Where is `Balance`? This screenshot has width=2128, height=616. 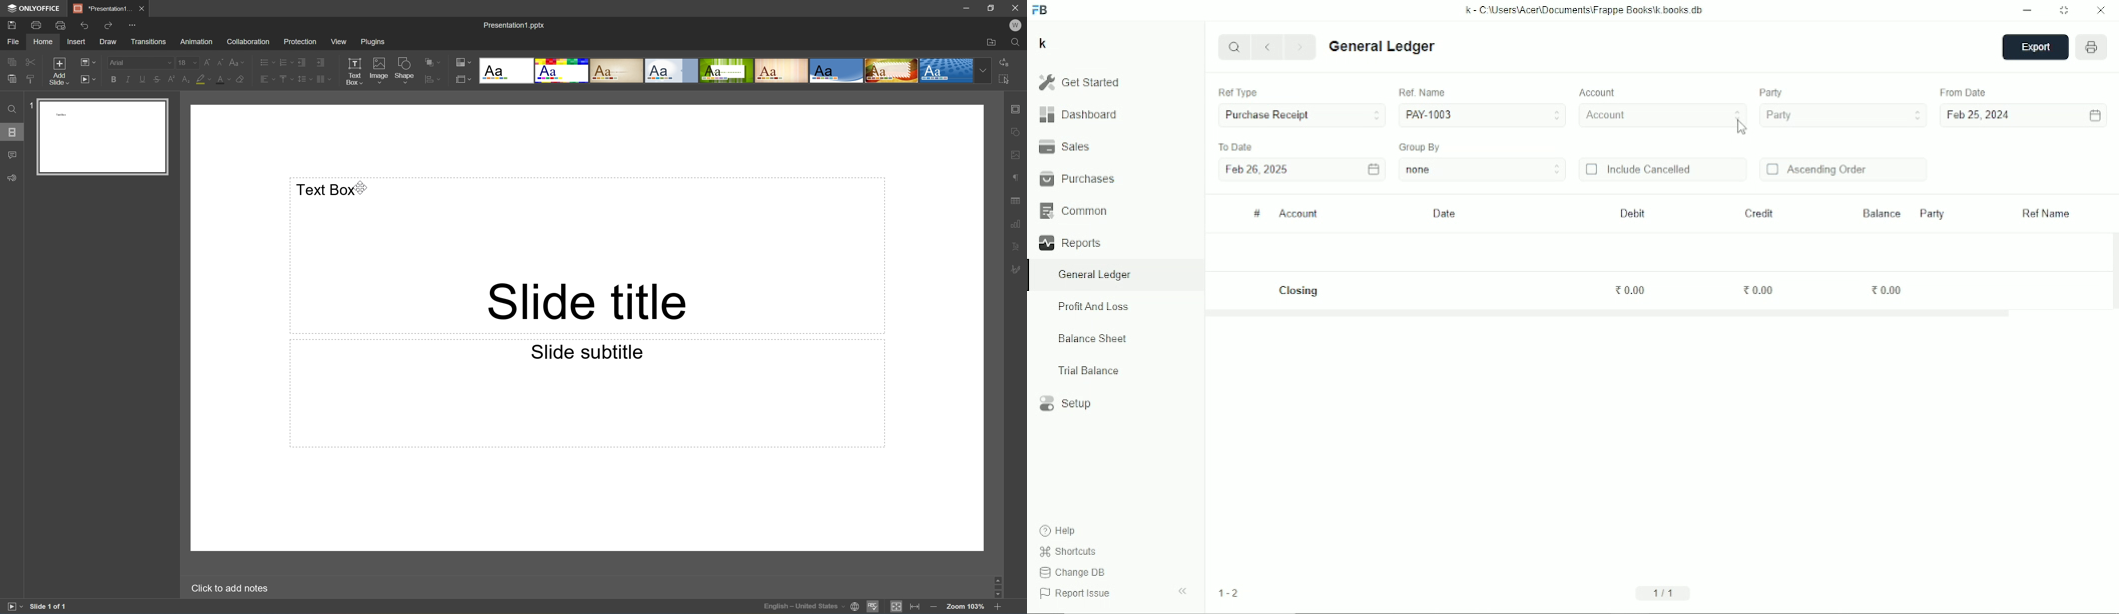
Balance is located at coordinates (1881, 212).